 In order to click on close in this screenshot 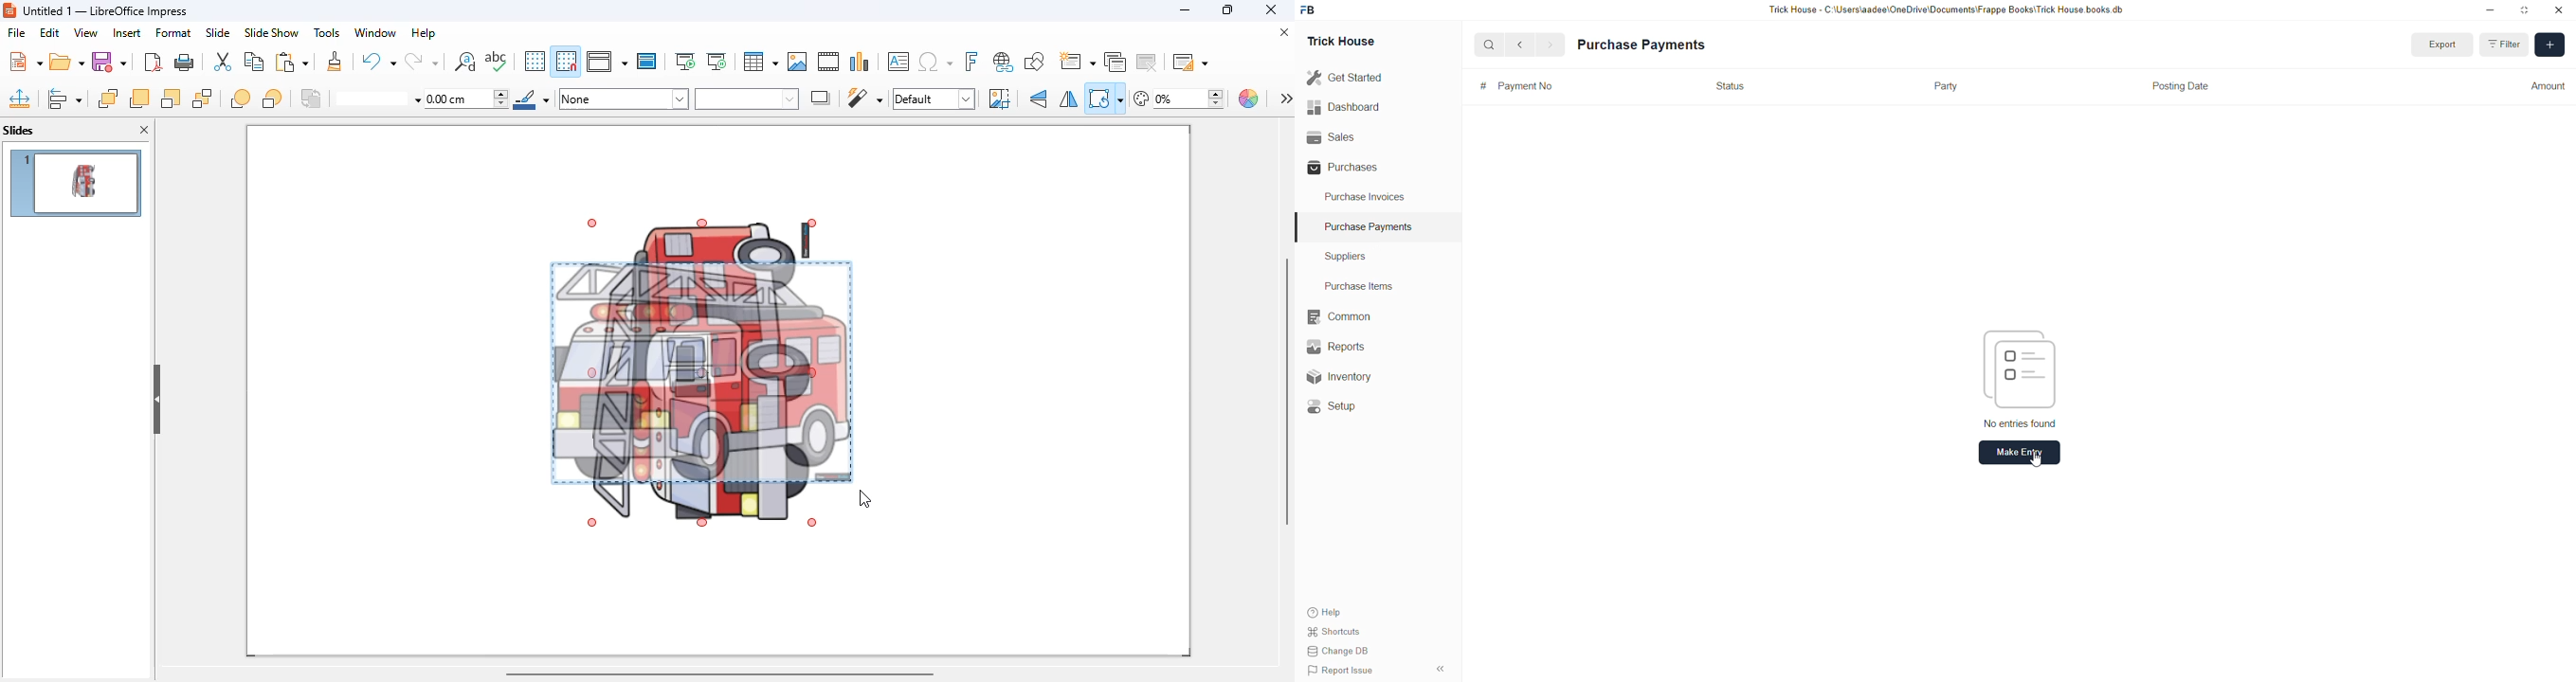, I will do `click(1270, 9)`.